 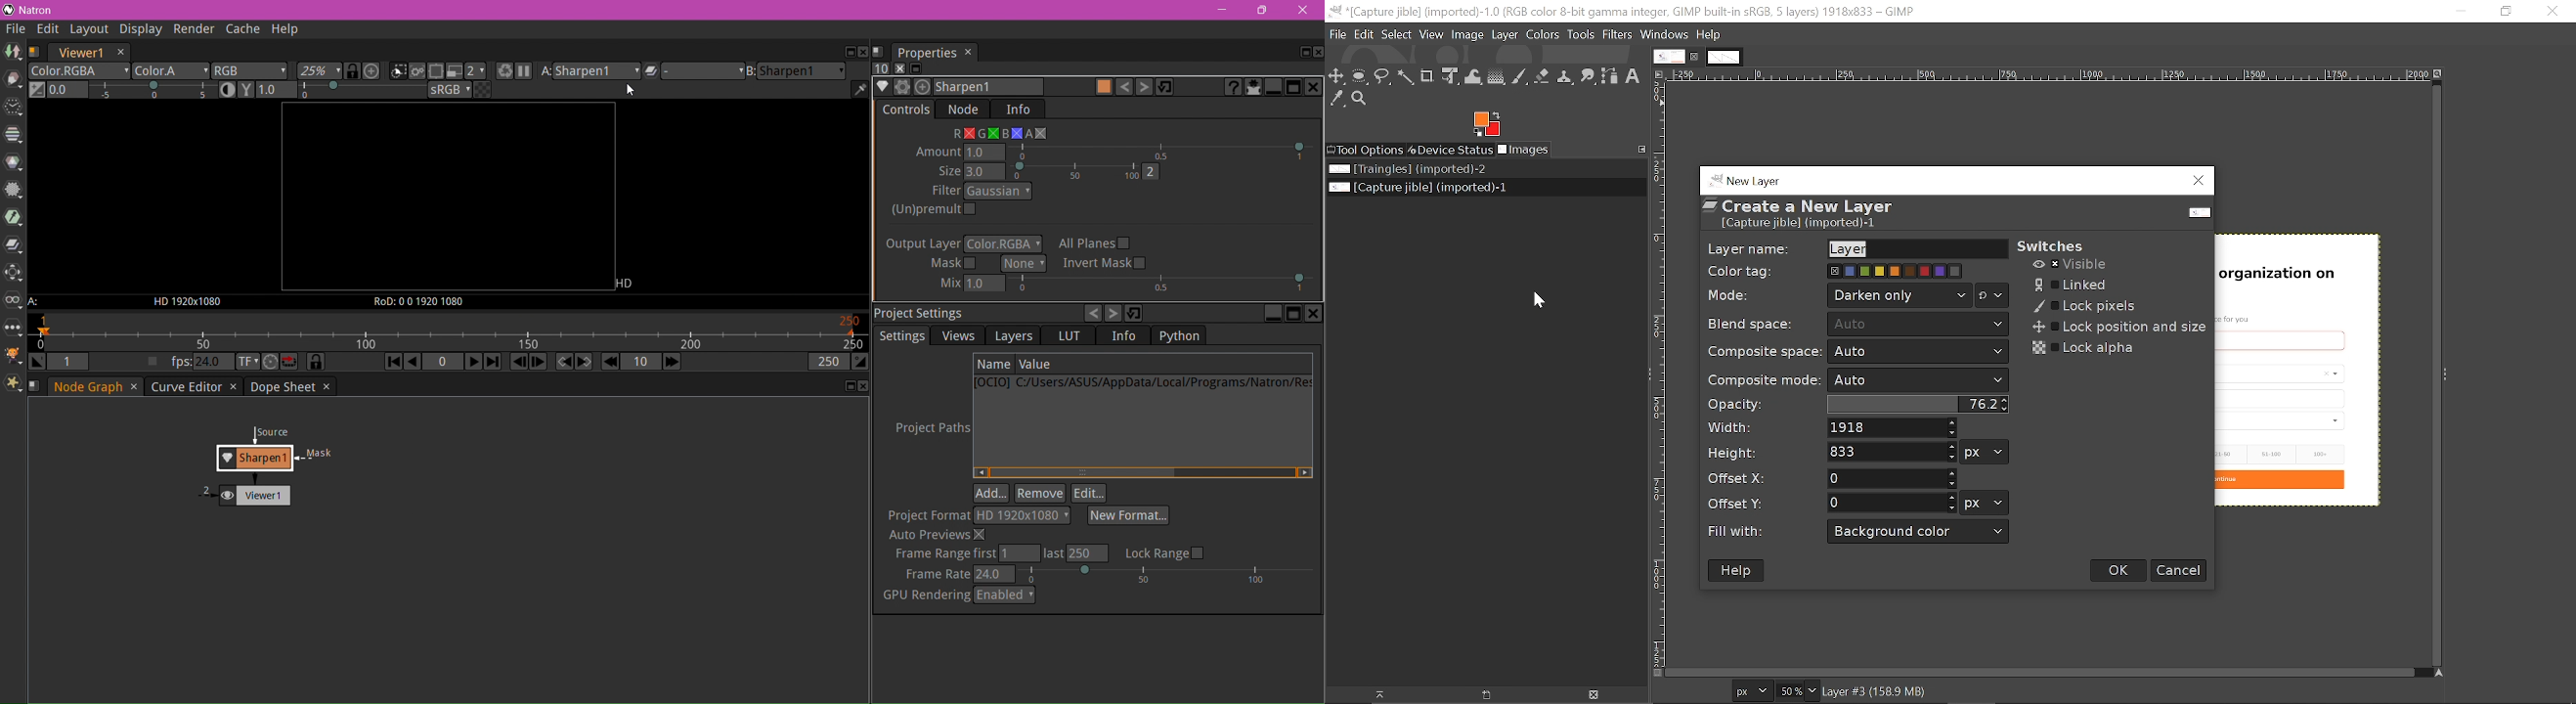 I want to click on Offset Y, so click(x=1894, y=503).